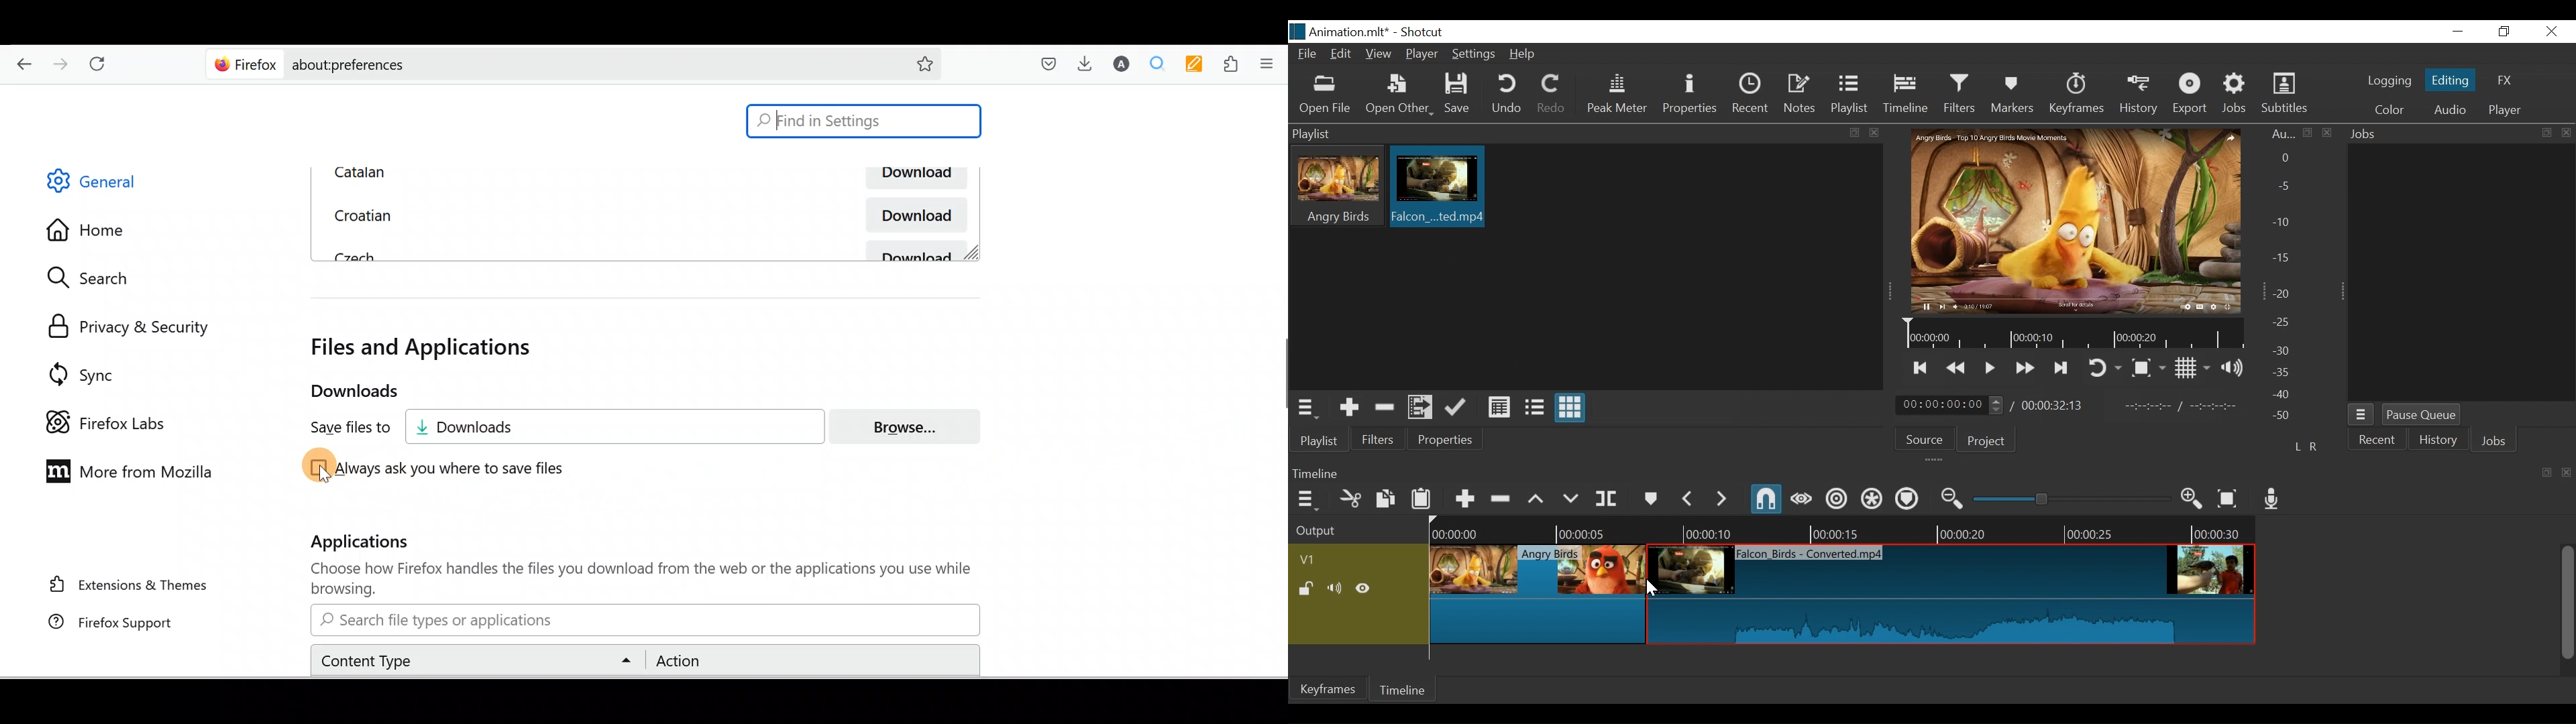  Describe the element at coordinates (1845, 530) in the screenshot. I see `Timeline` at that location.